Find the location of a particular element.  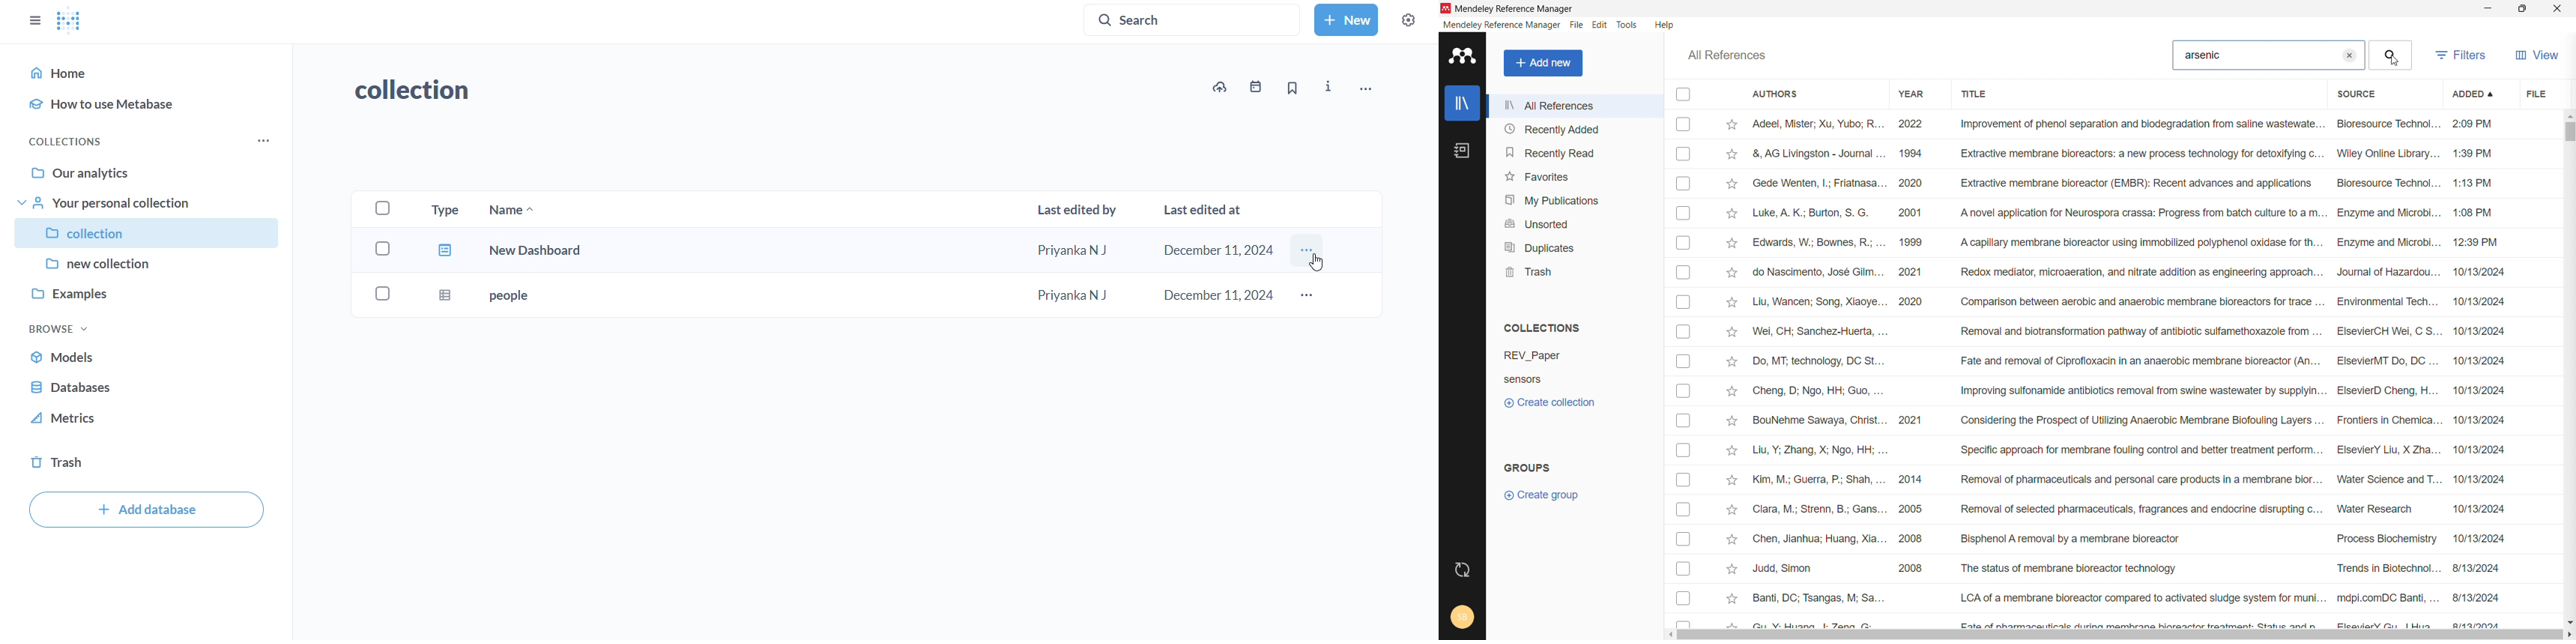

Add to favorites is located at coordinates (1730, 181).